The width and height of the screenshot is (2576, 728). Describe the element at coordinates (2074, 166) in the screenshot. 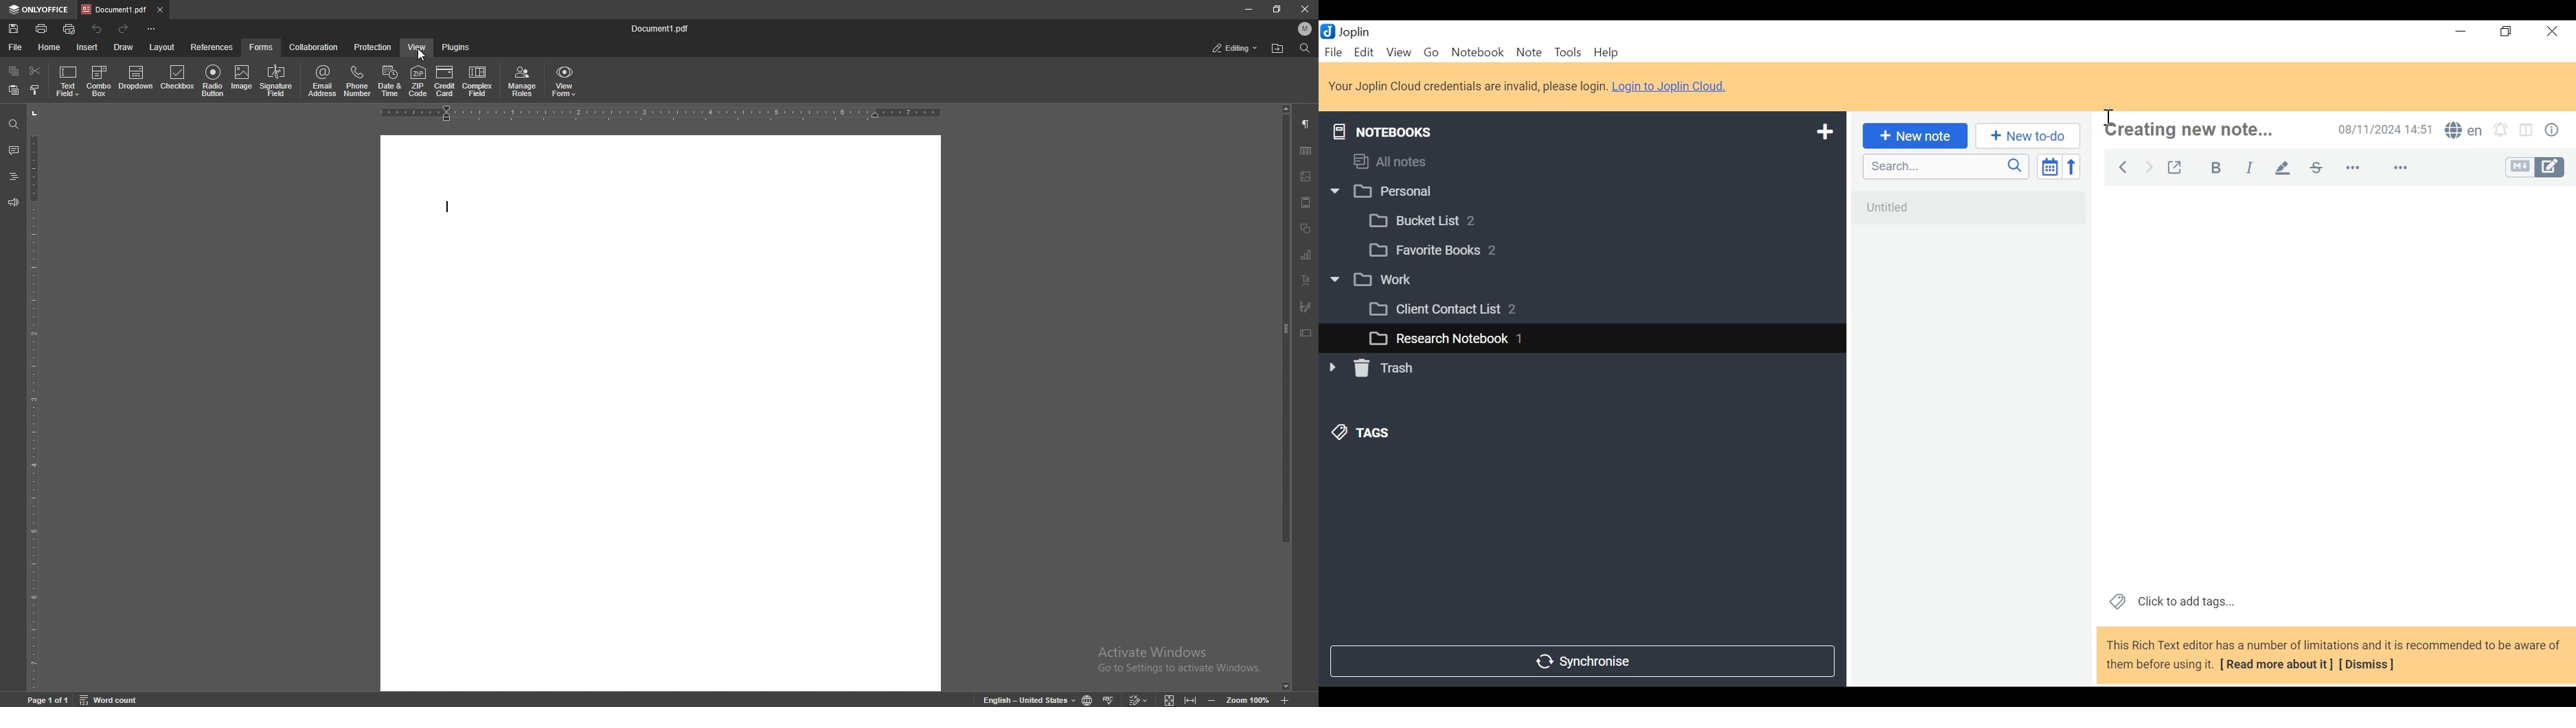

I see `Reverse Sort order` at that location.